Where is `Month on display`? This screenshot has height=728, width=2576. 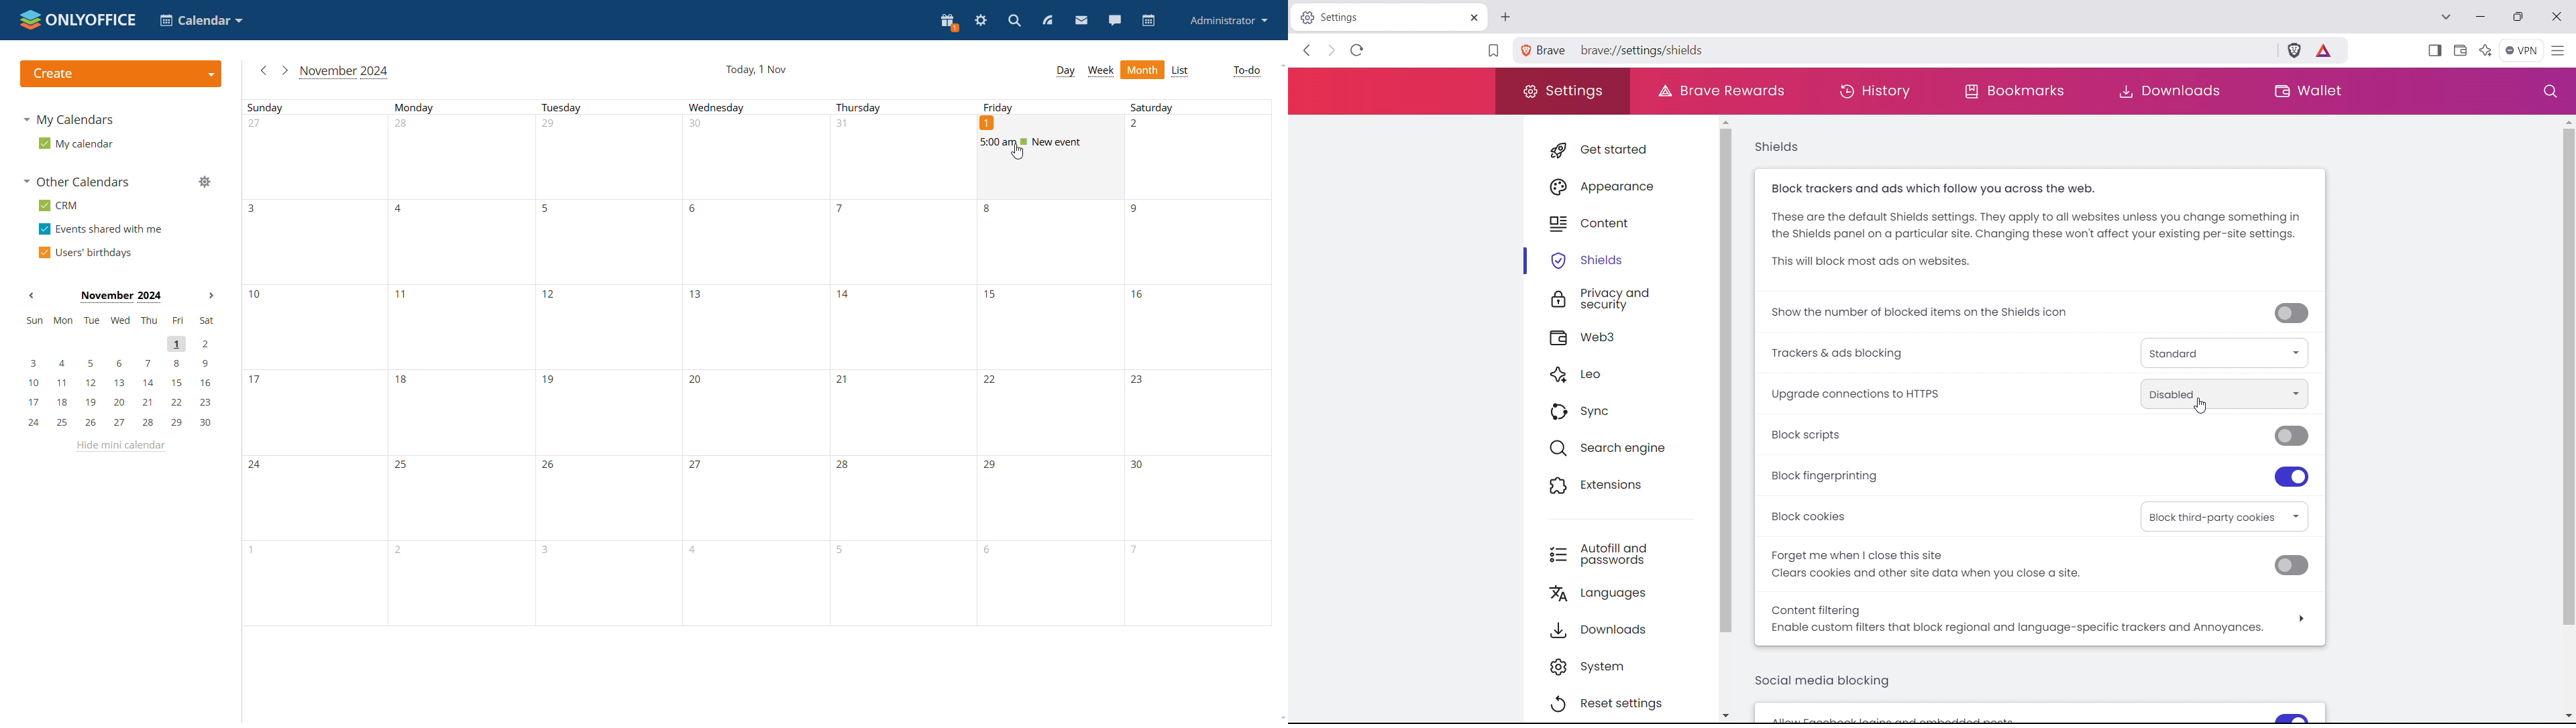 Month on display is located at coordinates (119, 296).